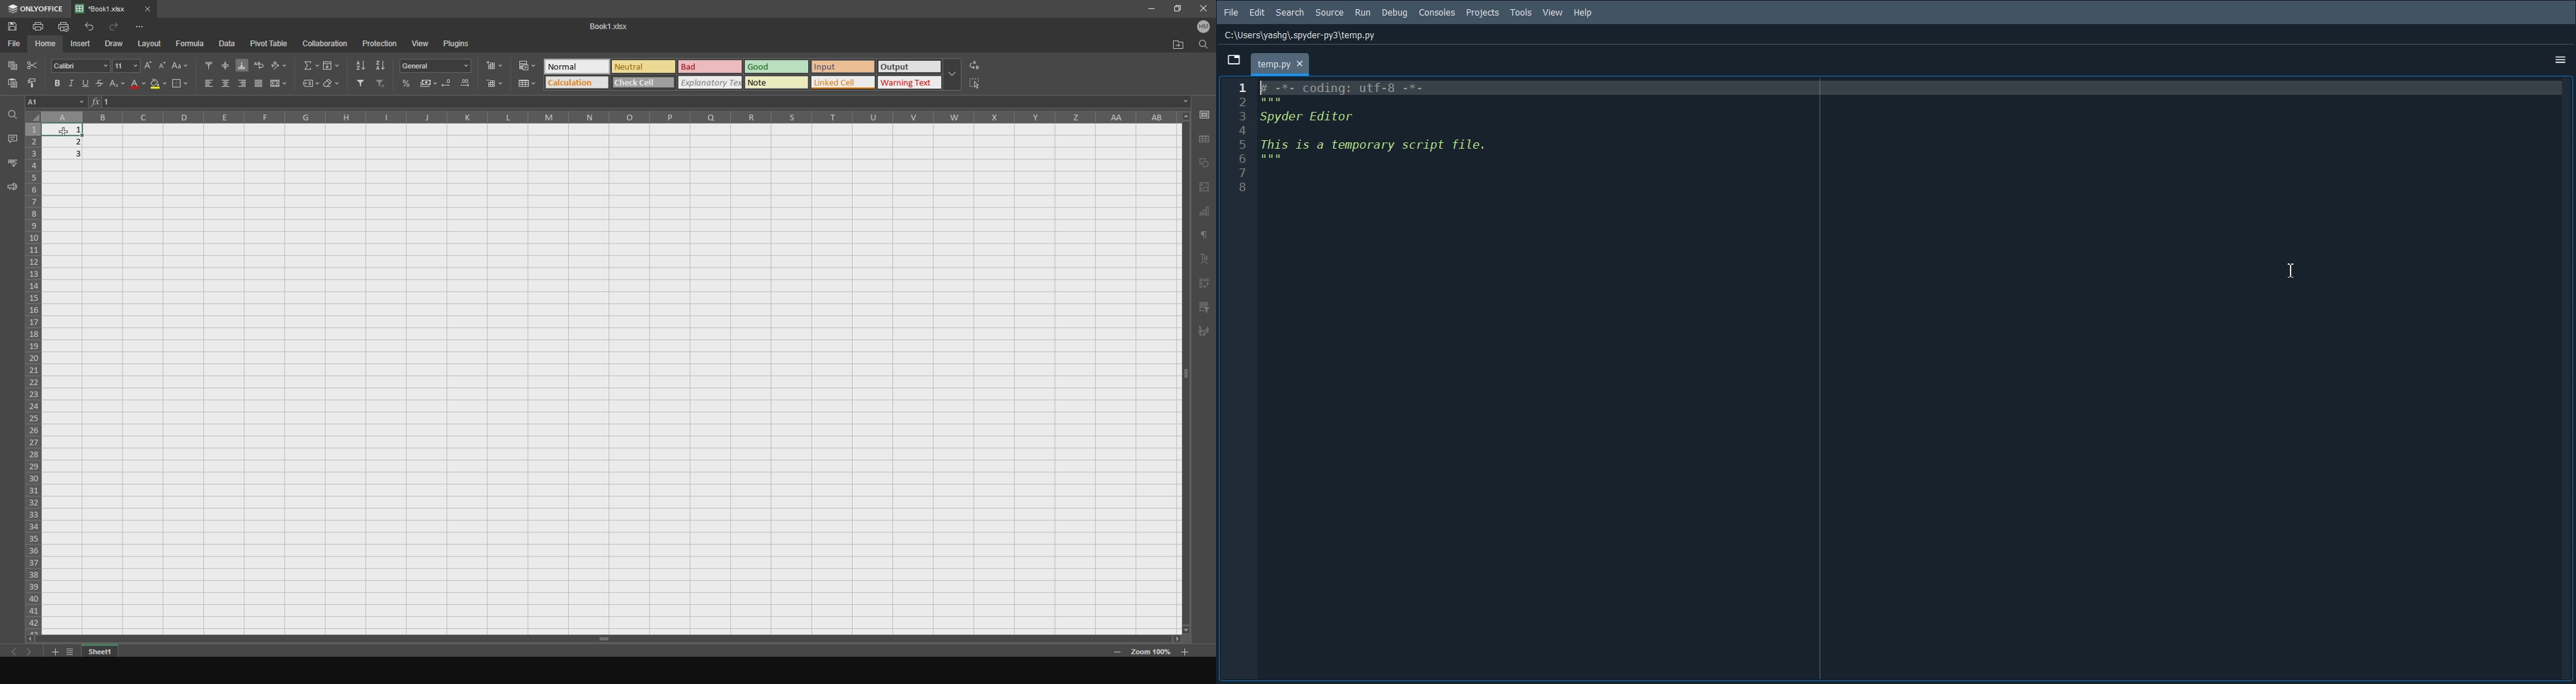 The width and height of the screenshot is (2576, 700). I want to click on pivot text, so click(1206, 283).